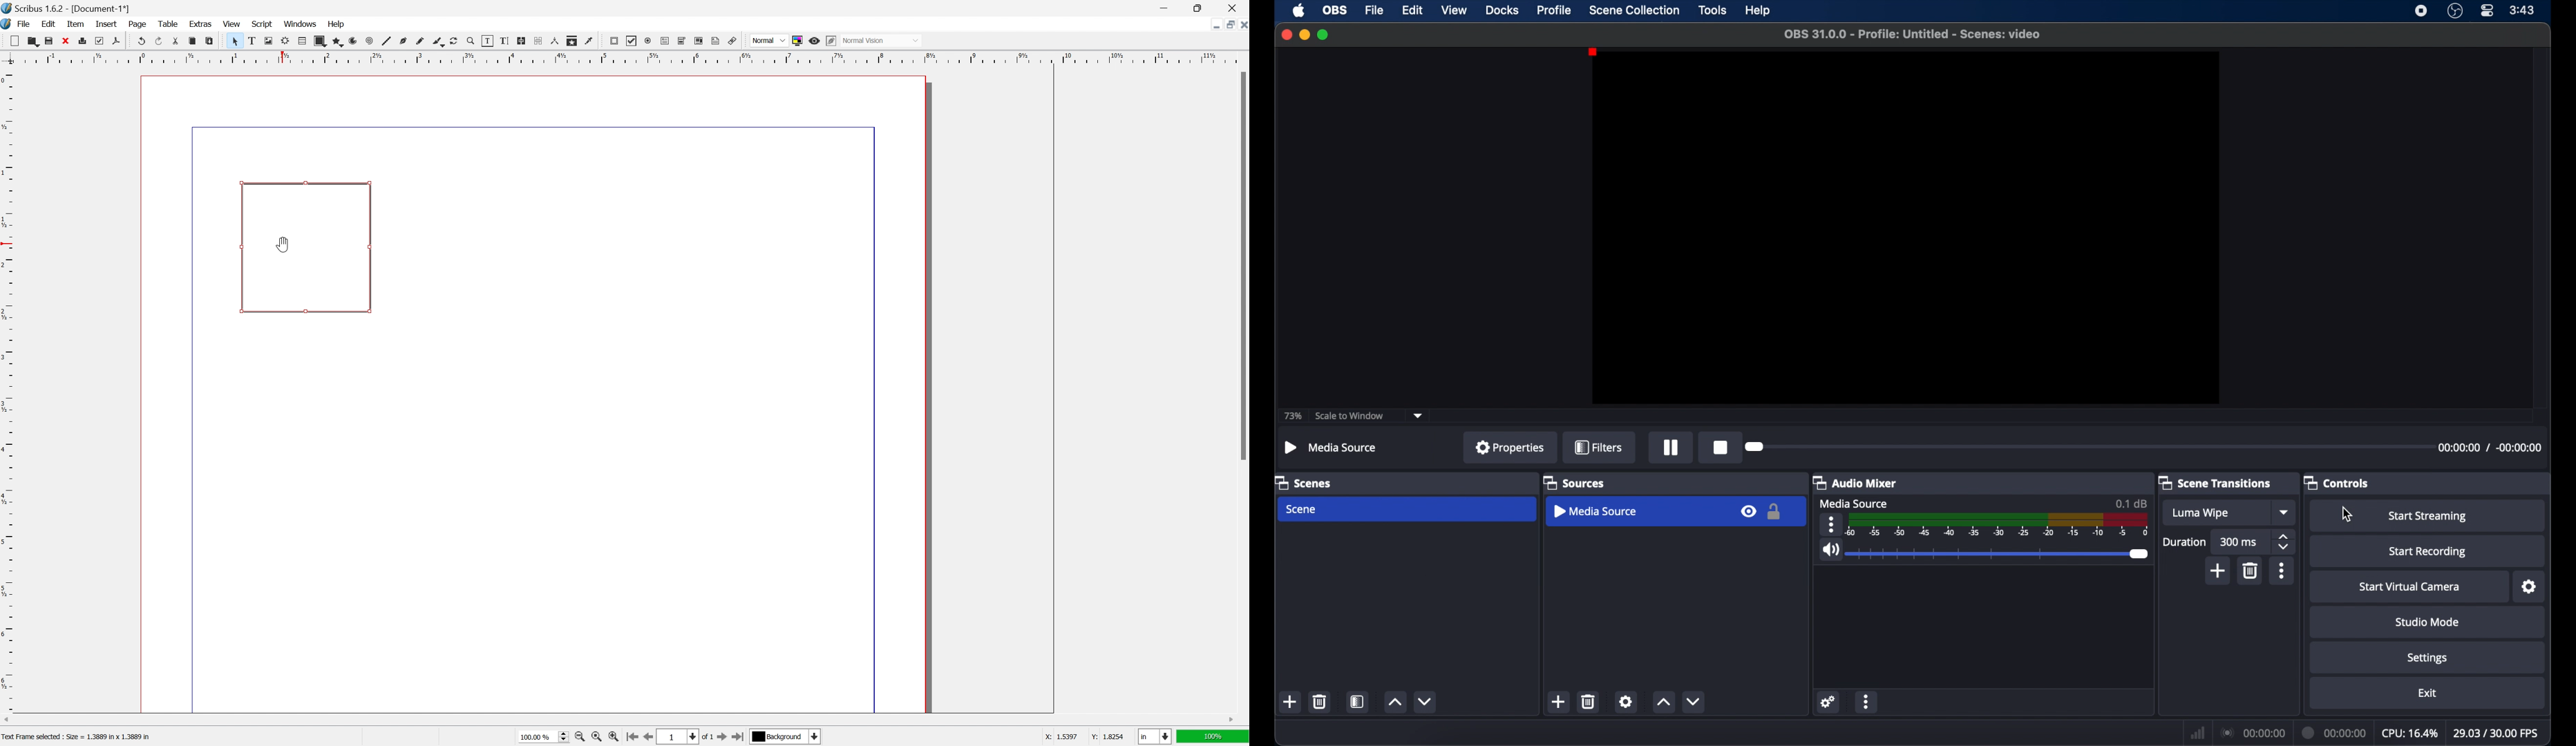 The height and width of the screenshot is (756, 2576). I want to click on tools, so click(1714, 10).